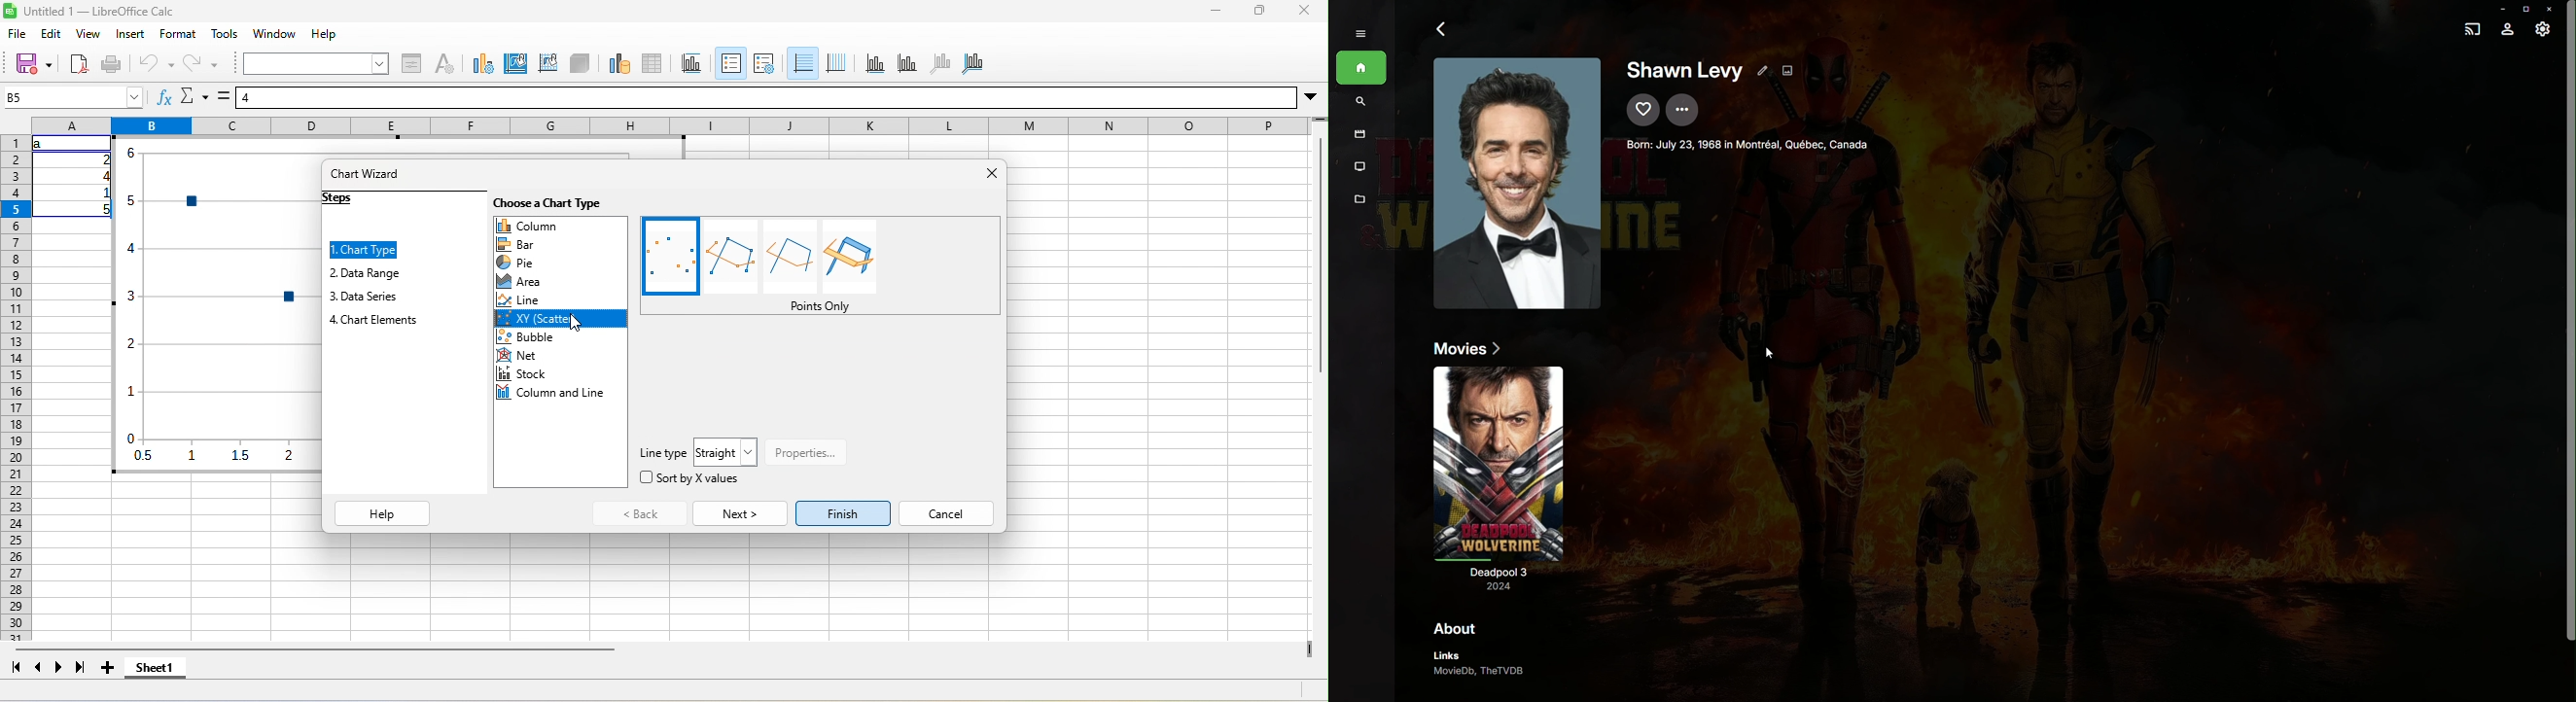 The width and height of the screenshot is (2576, 728). What do you see at coordinates (1304, 10) in the screenshot?
I see `close` at bounding box center [1304, 10].